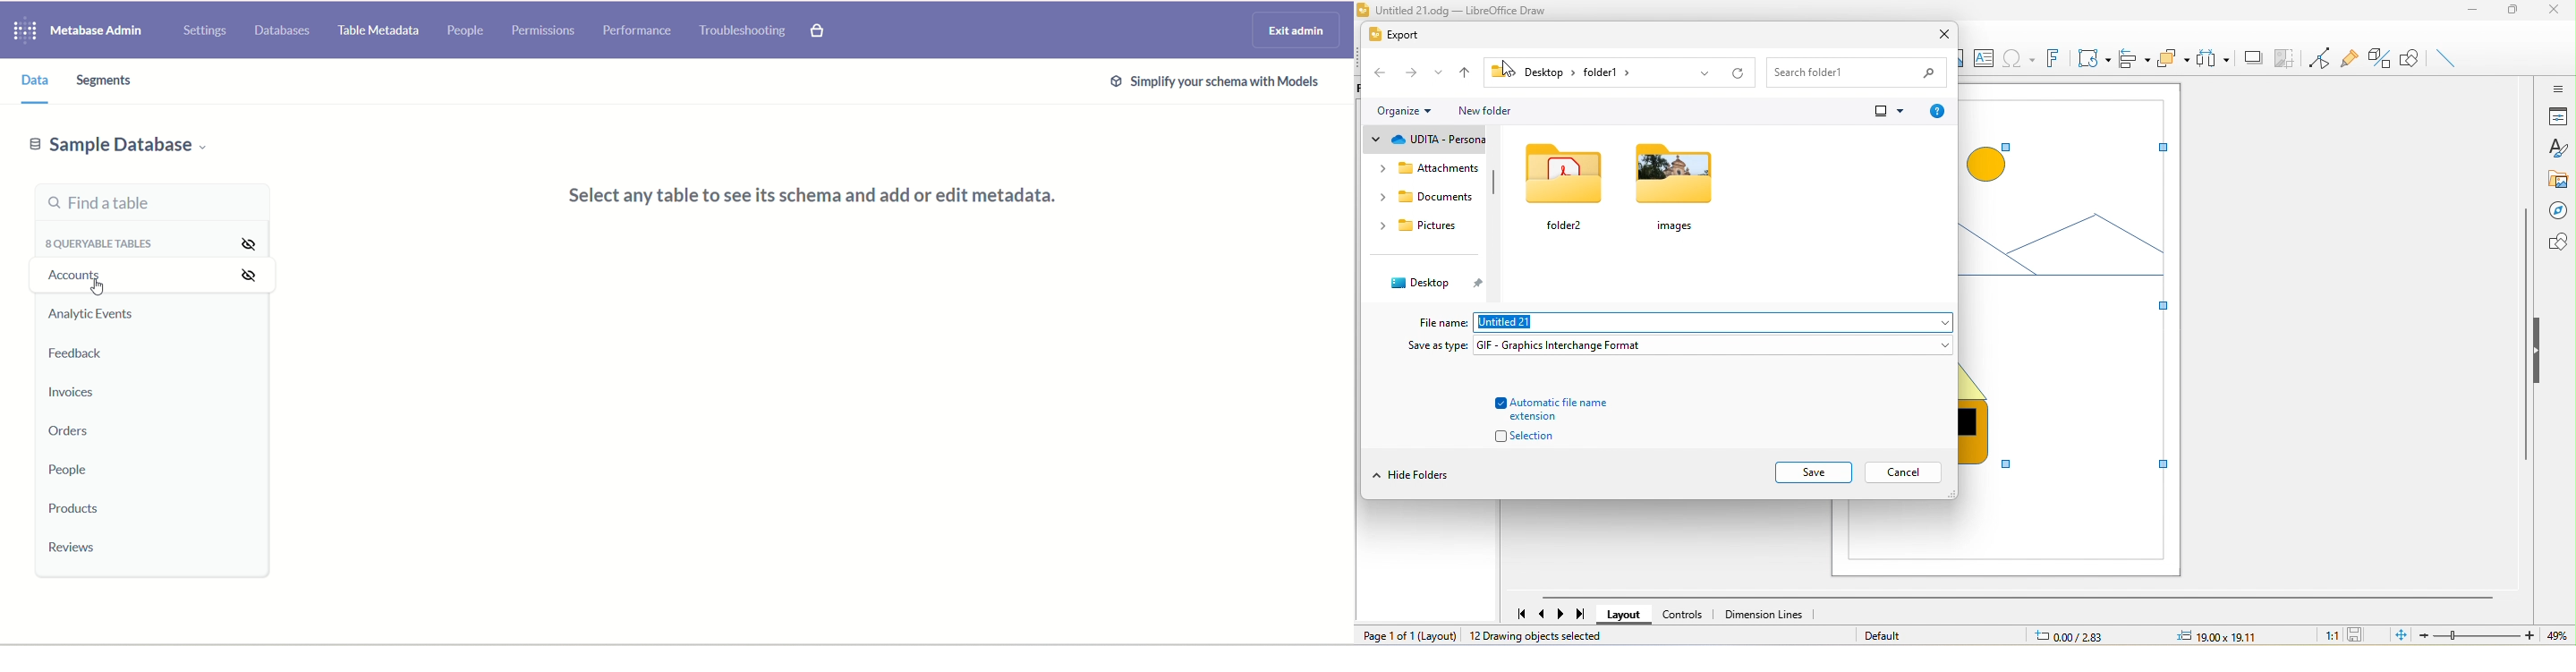  I want to click on style, so click(2559, 148).